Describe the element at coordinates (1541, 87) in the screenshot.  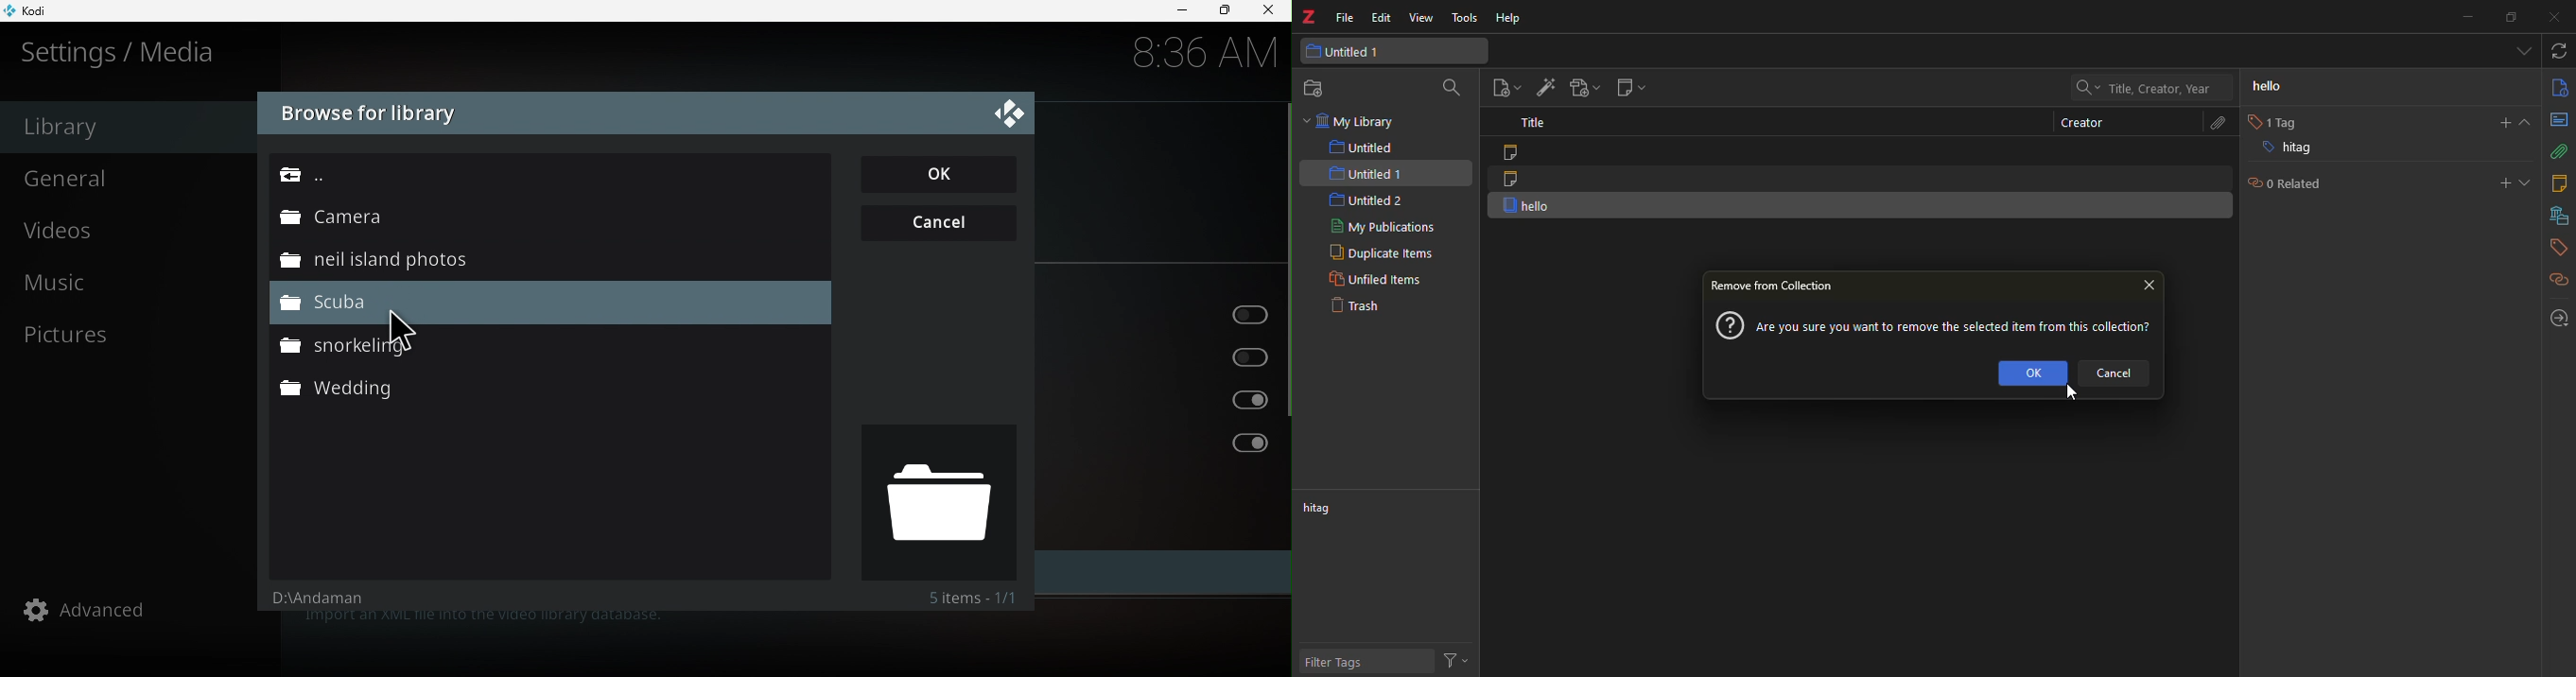
I see `add item` at that location.